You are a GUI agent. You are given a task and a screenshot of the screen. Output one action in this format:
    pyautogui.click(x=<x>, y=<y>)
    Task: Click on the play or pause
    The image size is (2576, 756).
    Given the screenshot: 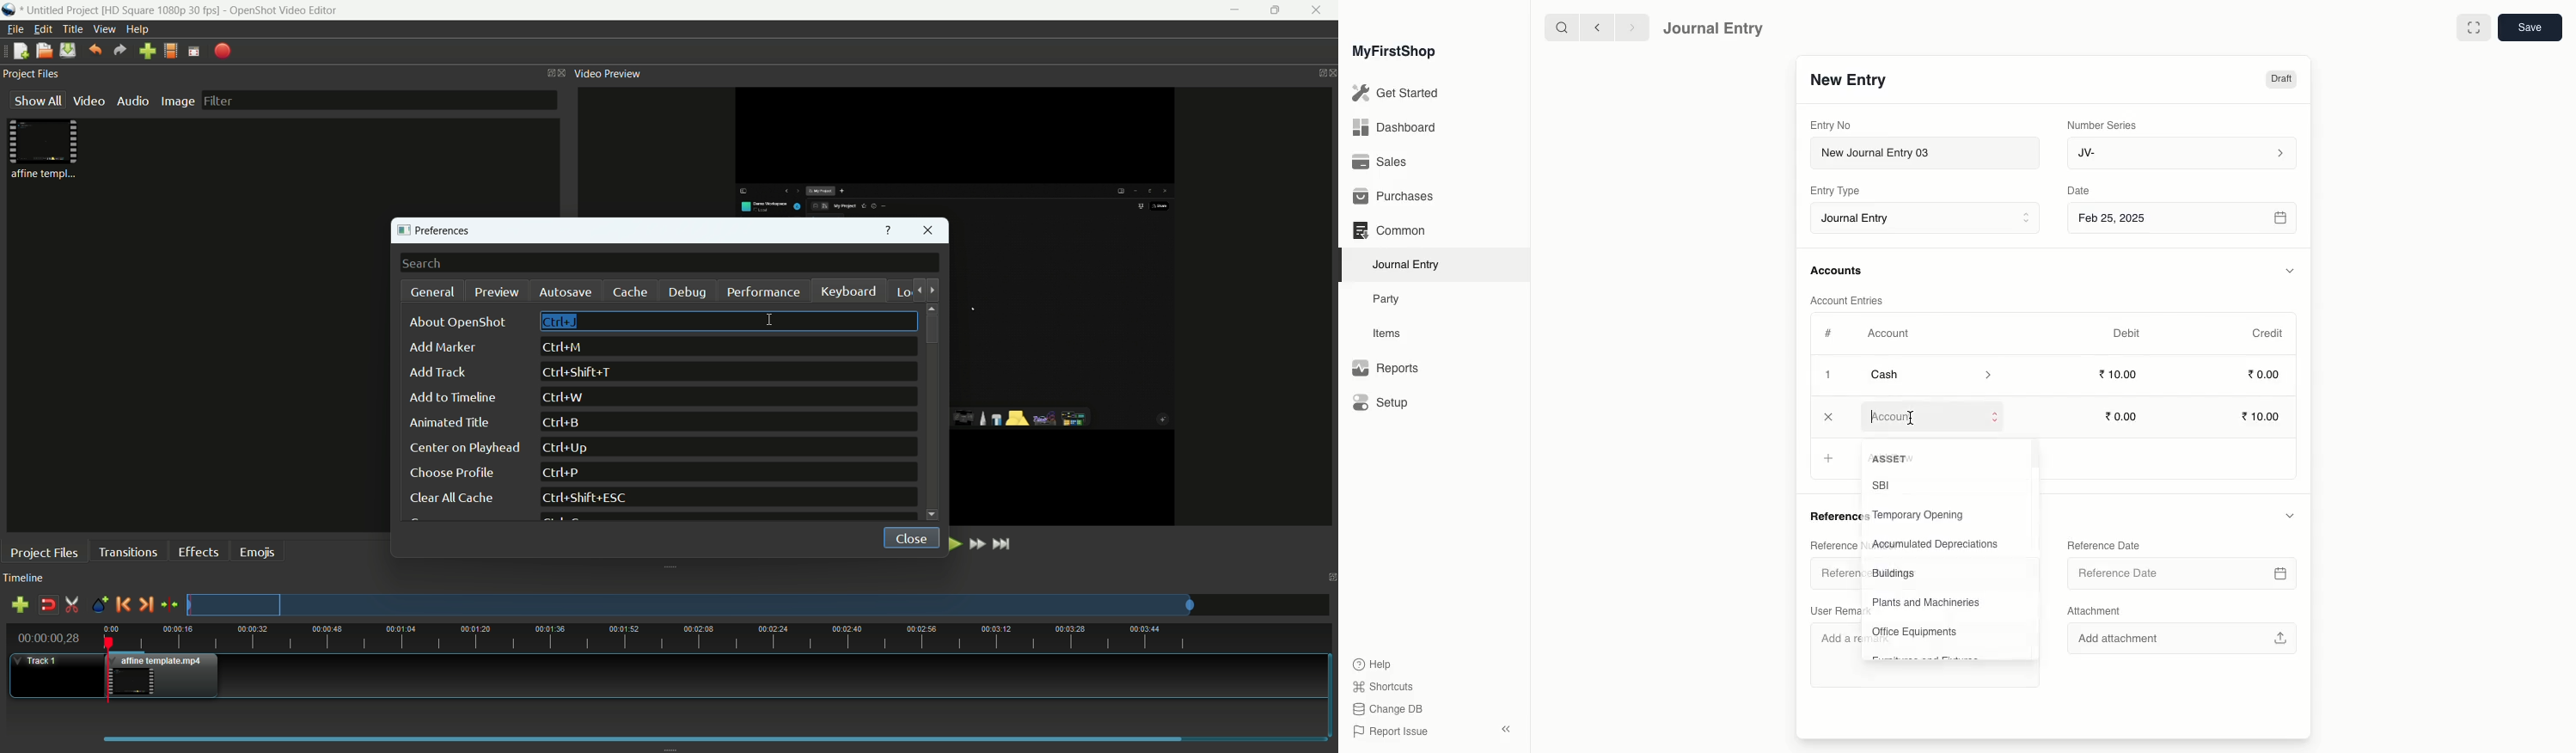 What is the action you would take?
    pyautogui.click(x=953, y=544)
    